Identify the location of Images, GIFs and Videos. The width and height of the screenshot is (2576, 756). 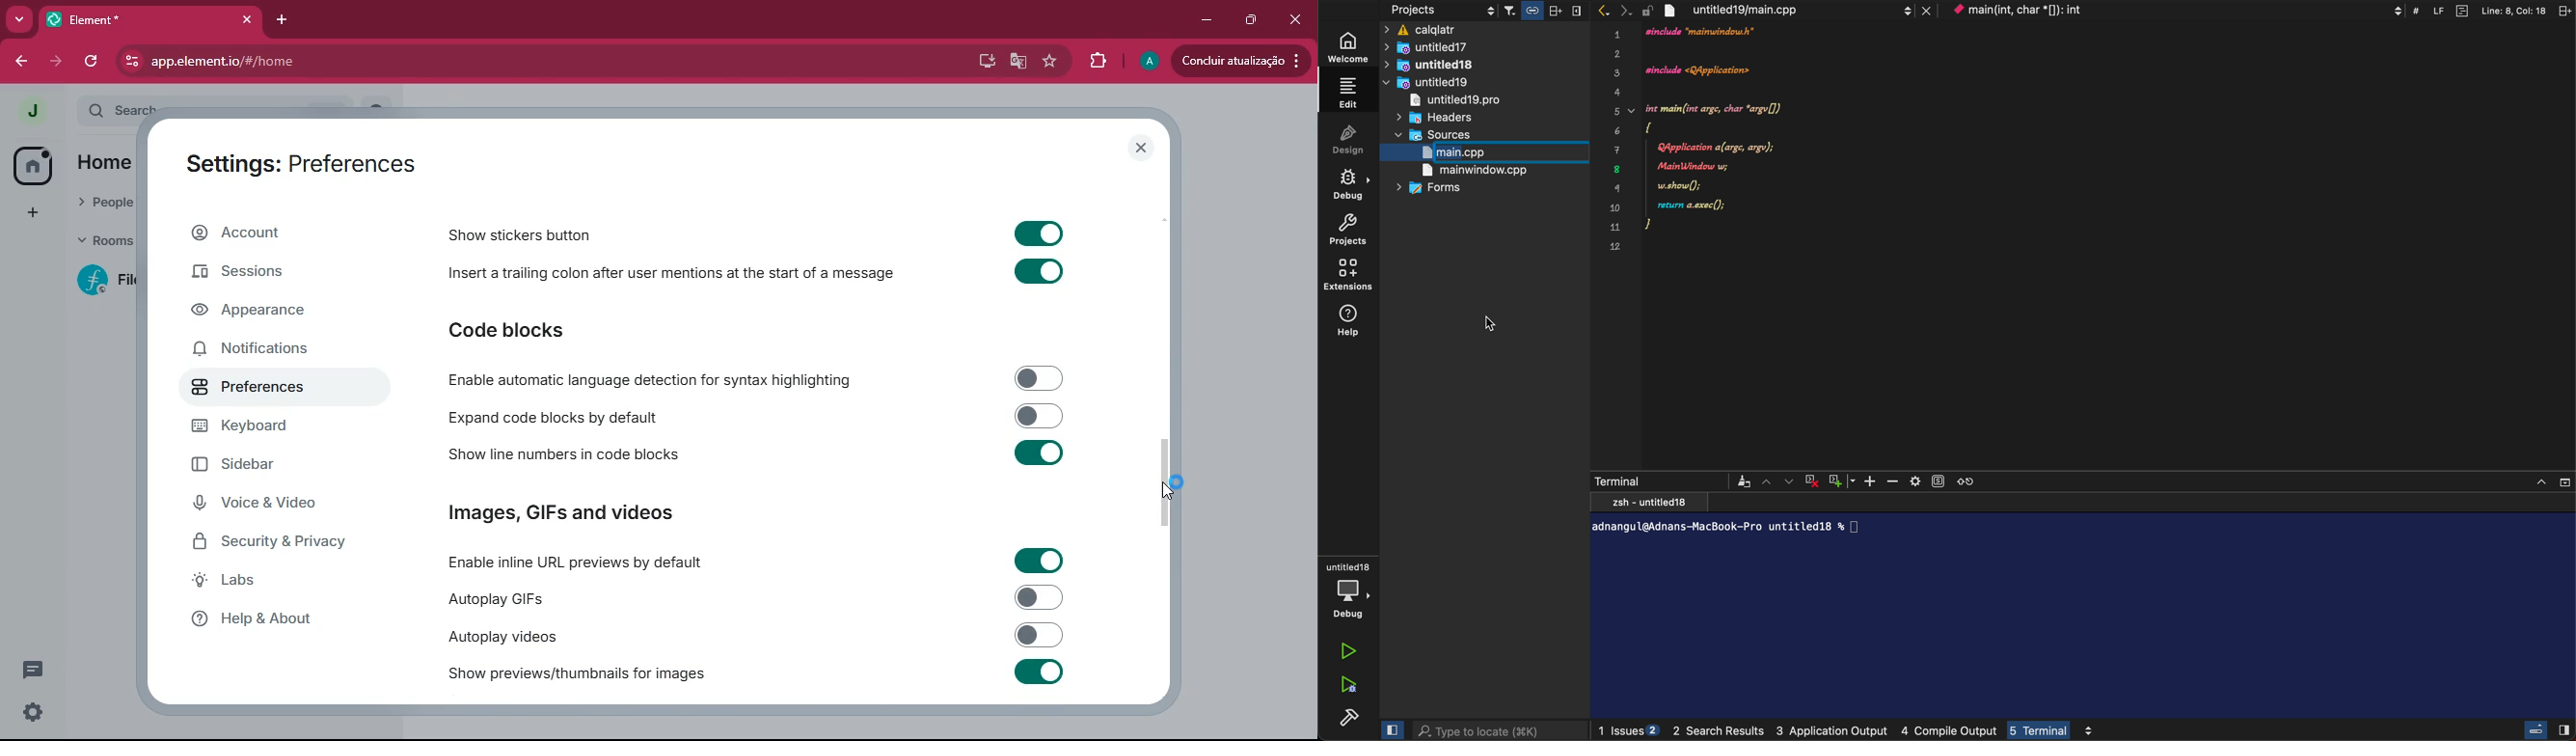
(572, 508).